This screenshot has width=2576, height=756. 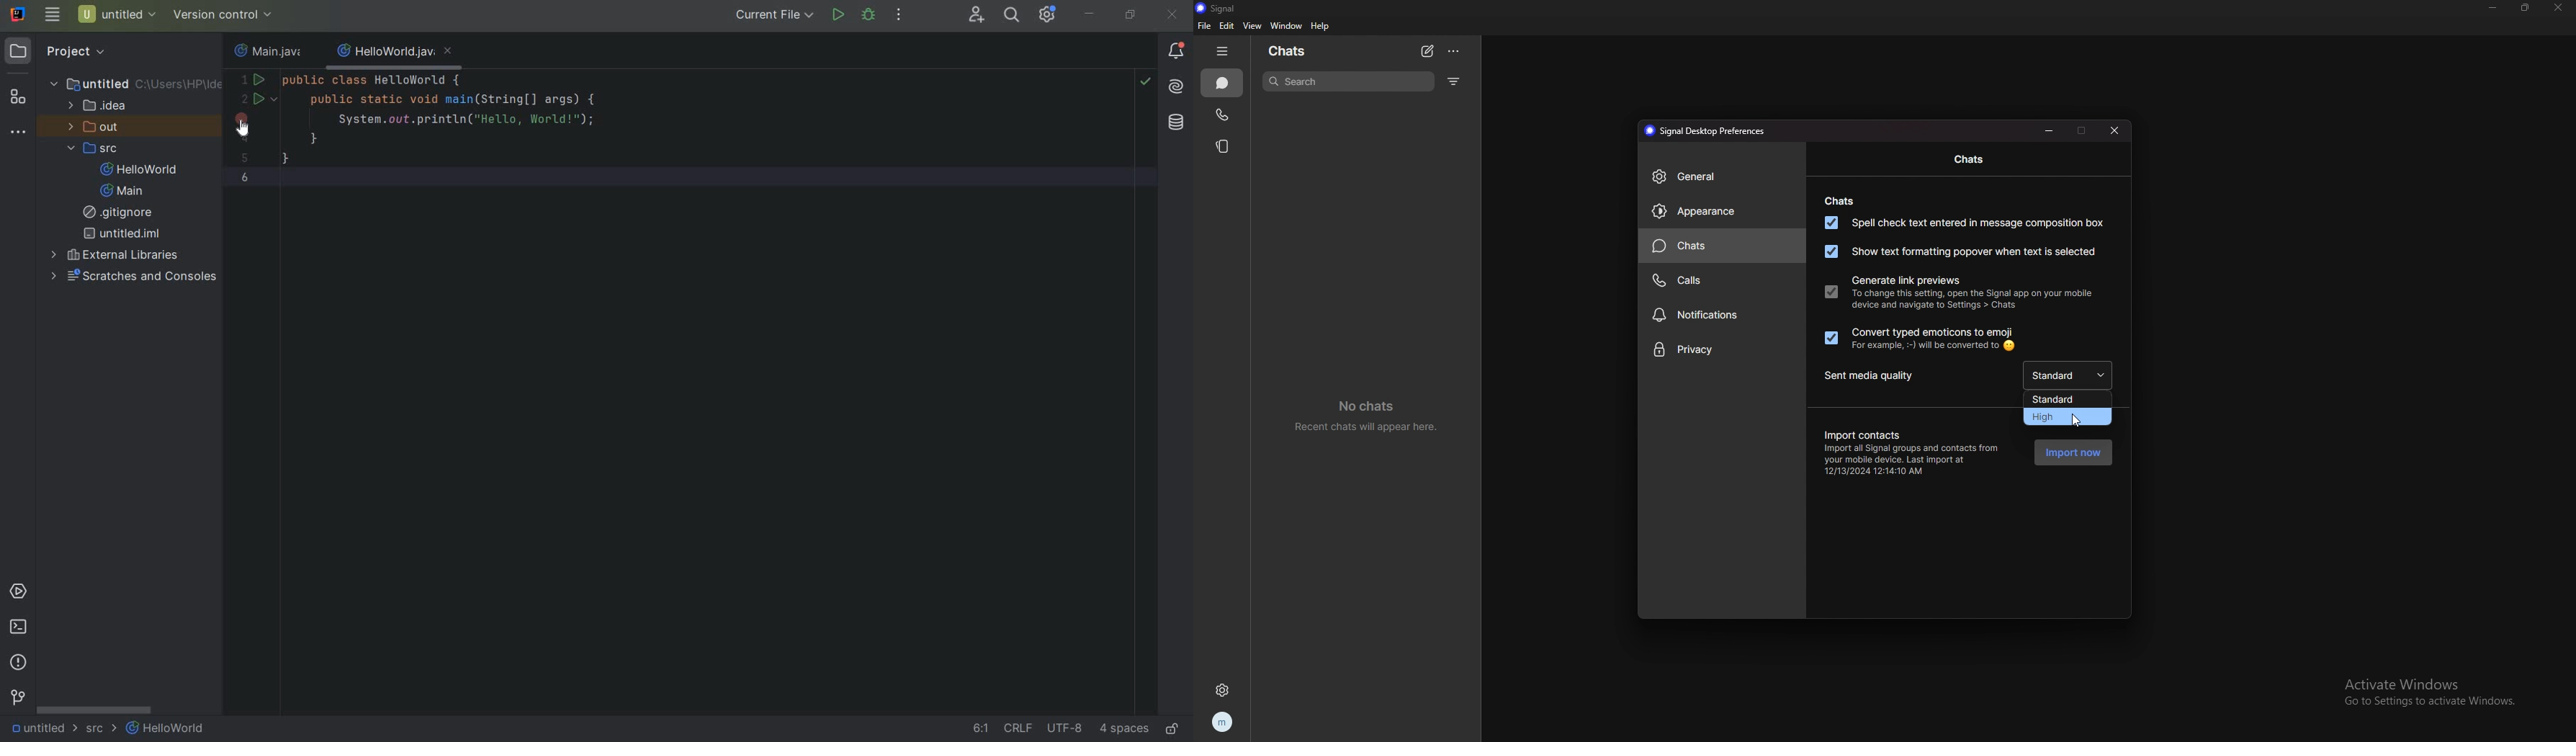 What do you see at coordinates (1288, 50) in the screenshot?
I see `chats` at bounding box center [1288, 50].